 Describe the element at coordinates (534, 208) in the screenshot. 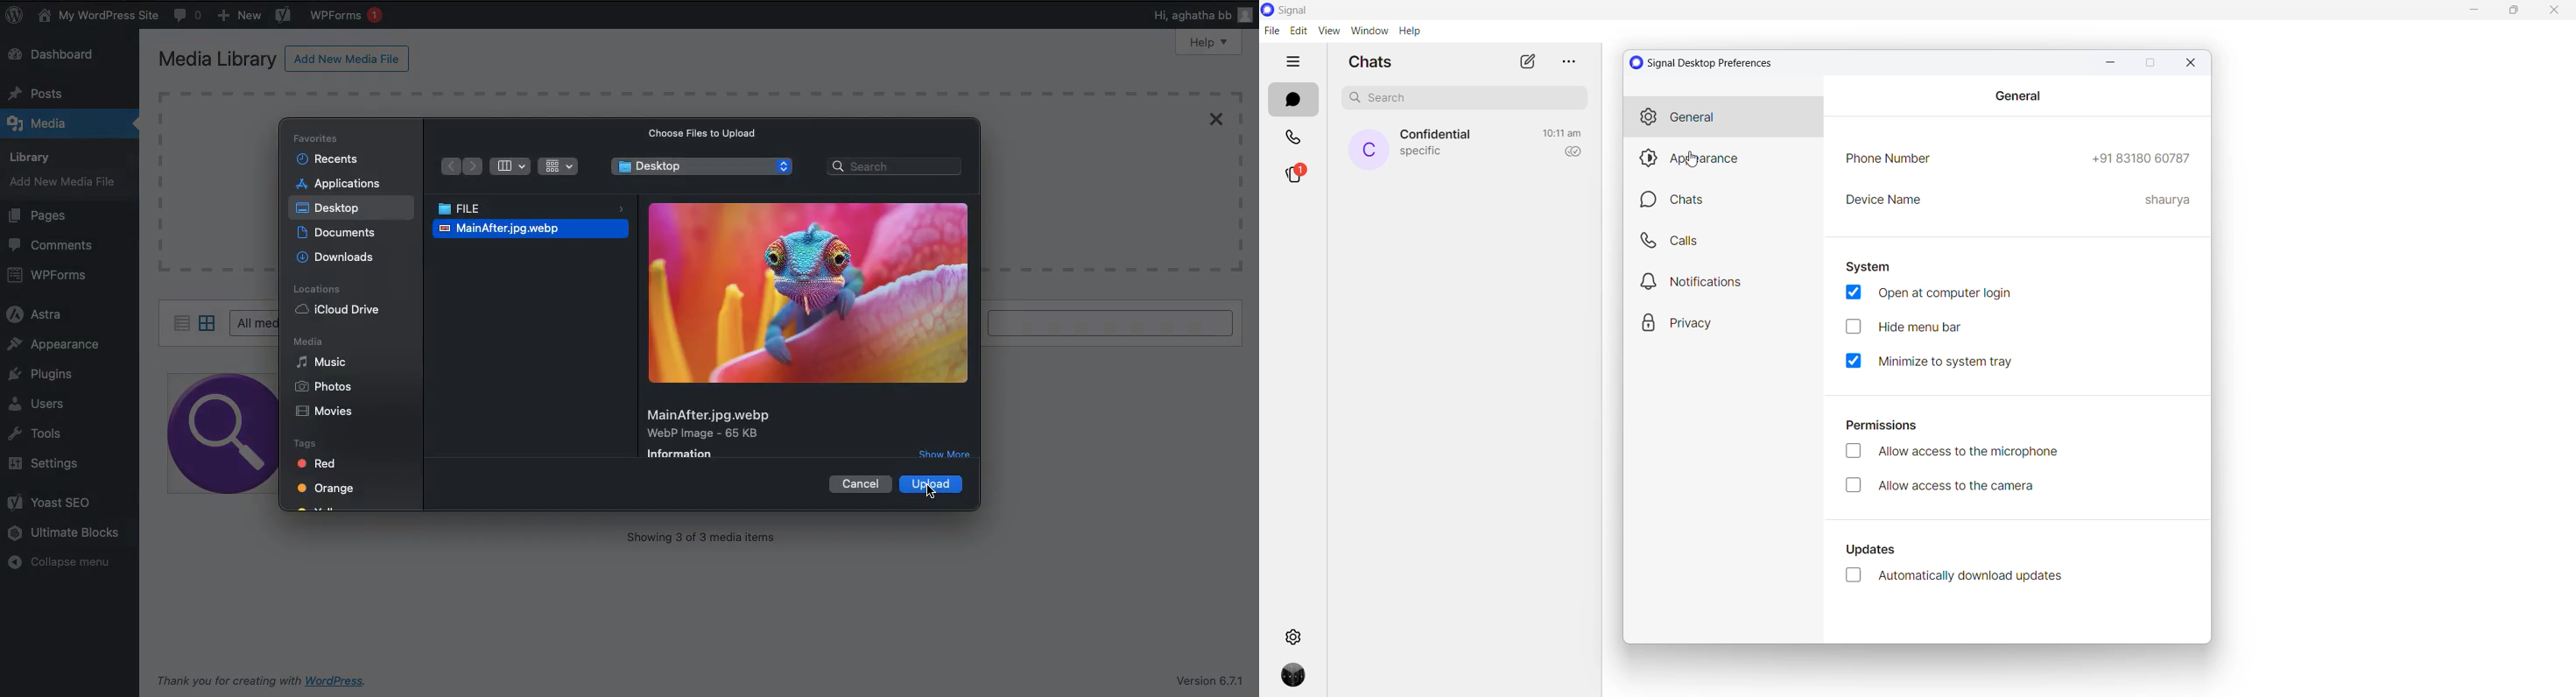

I see `File` at that location.